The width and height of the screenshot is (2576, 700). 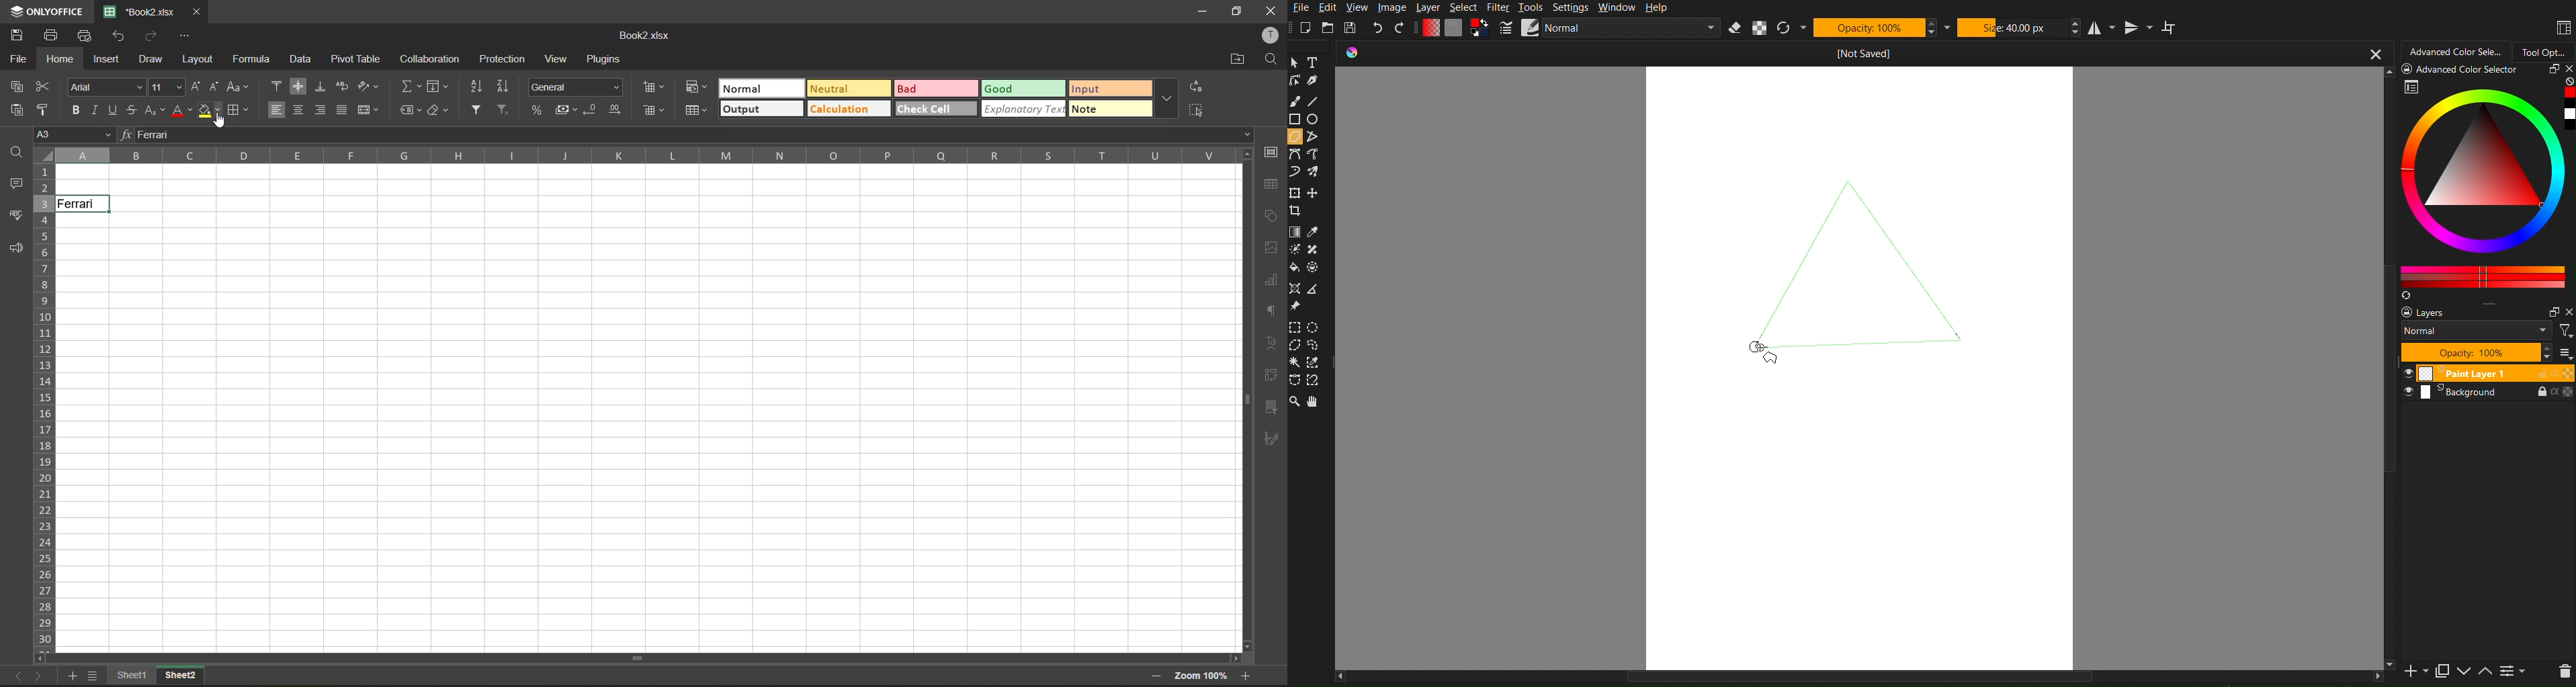 What do you see at coordinates (2487, 372) in the screenshot?
I see `paint layer 1` at bounding box center [2487, 372].